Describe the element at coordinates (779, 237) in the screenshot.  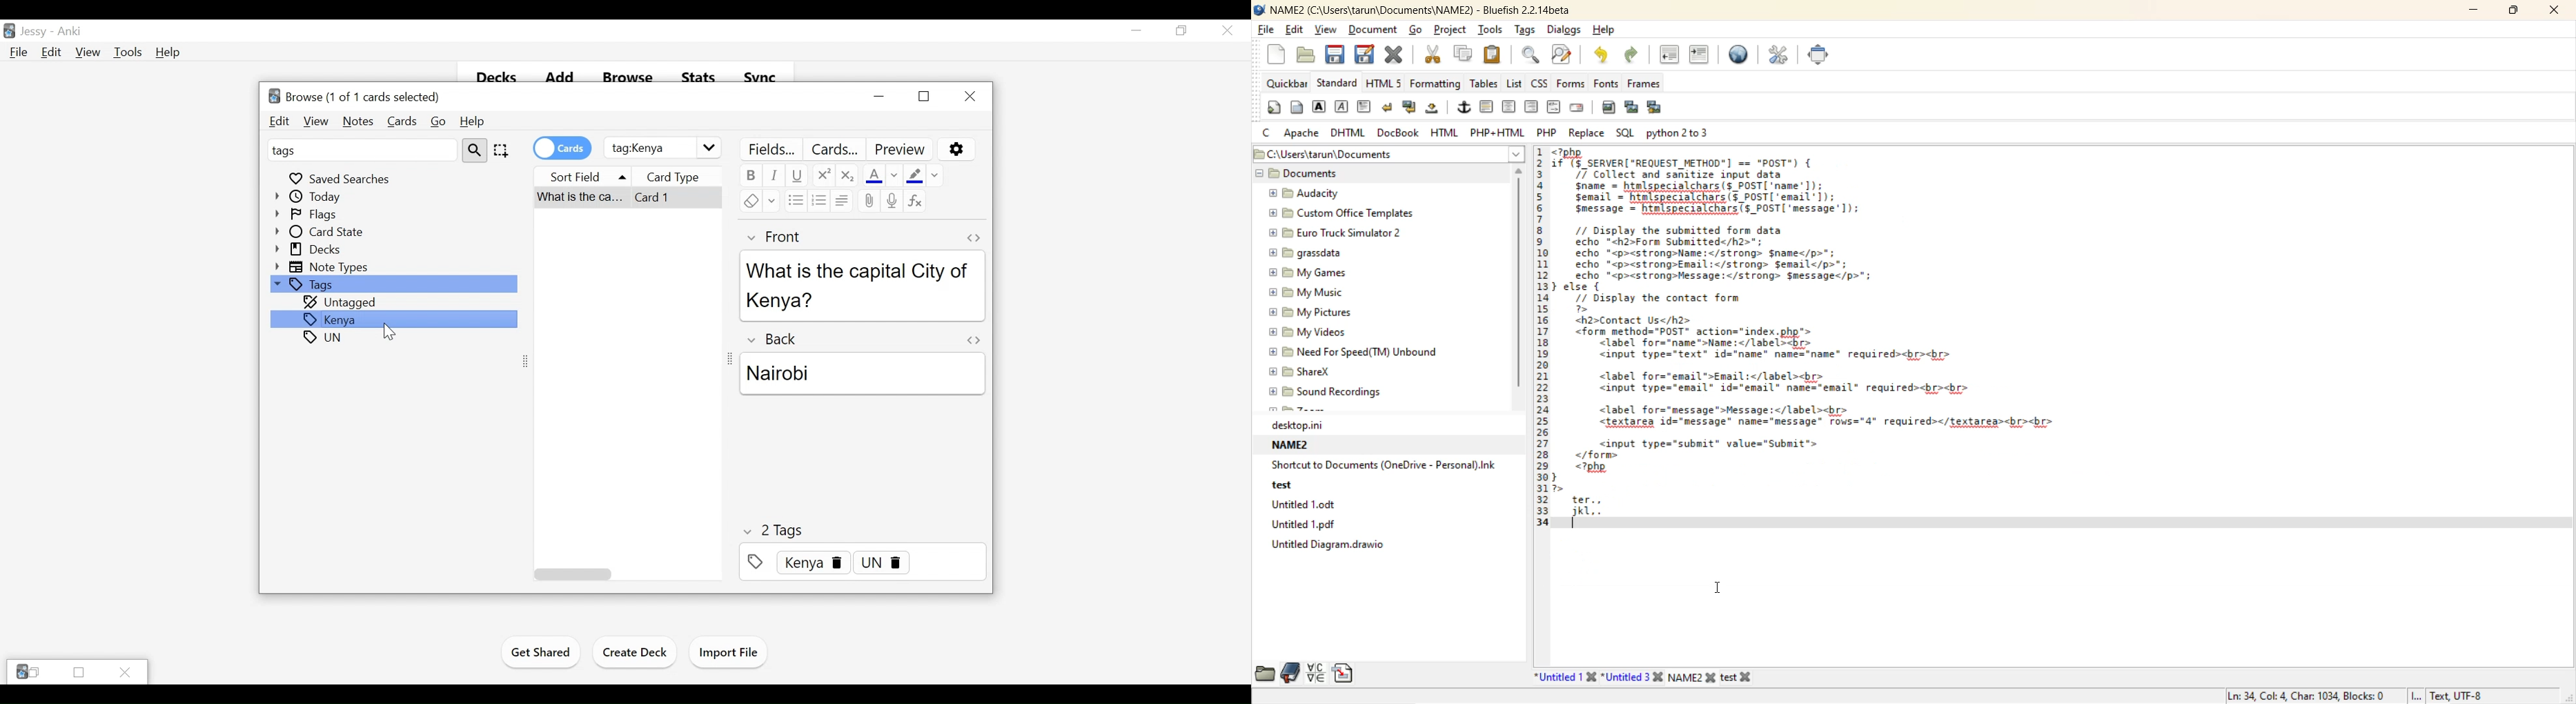
I see `Front` at that location.